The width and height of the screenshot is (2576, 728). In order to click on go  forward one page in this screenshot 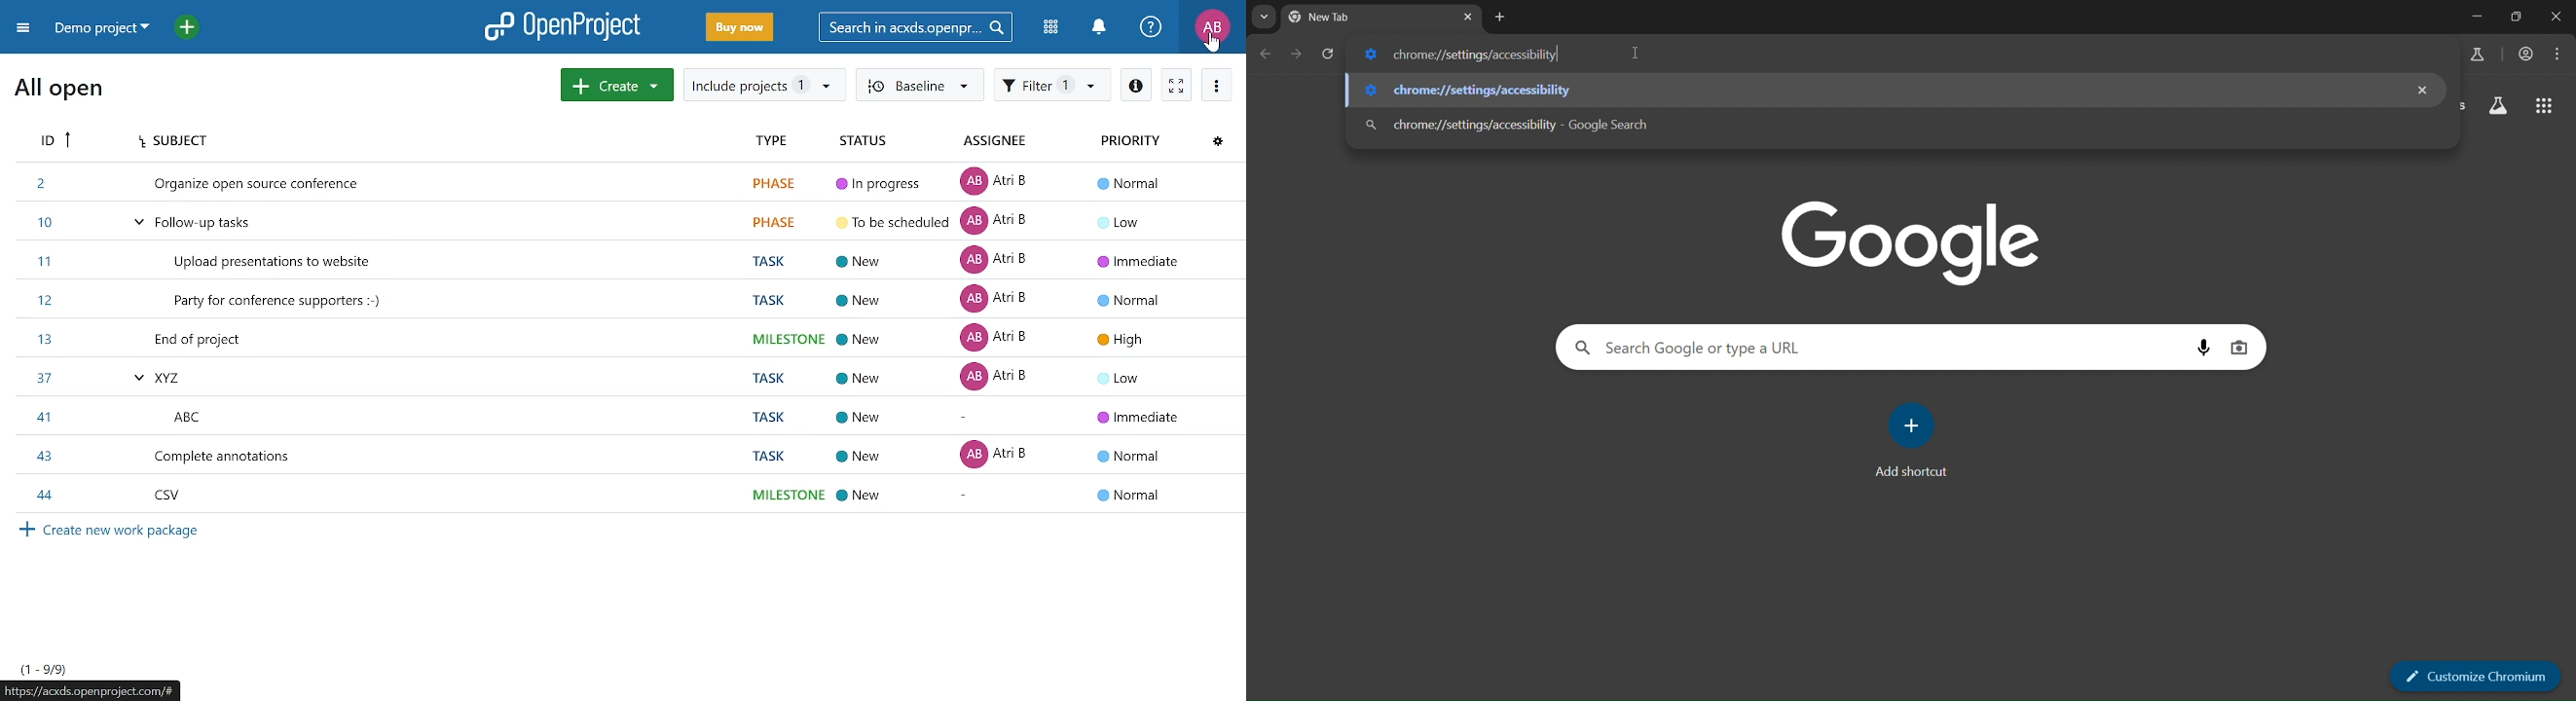, I will do `click(1297, 58)`.